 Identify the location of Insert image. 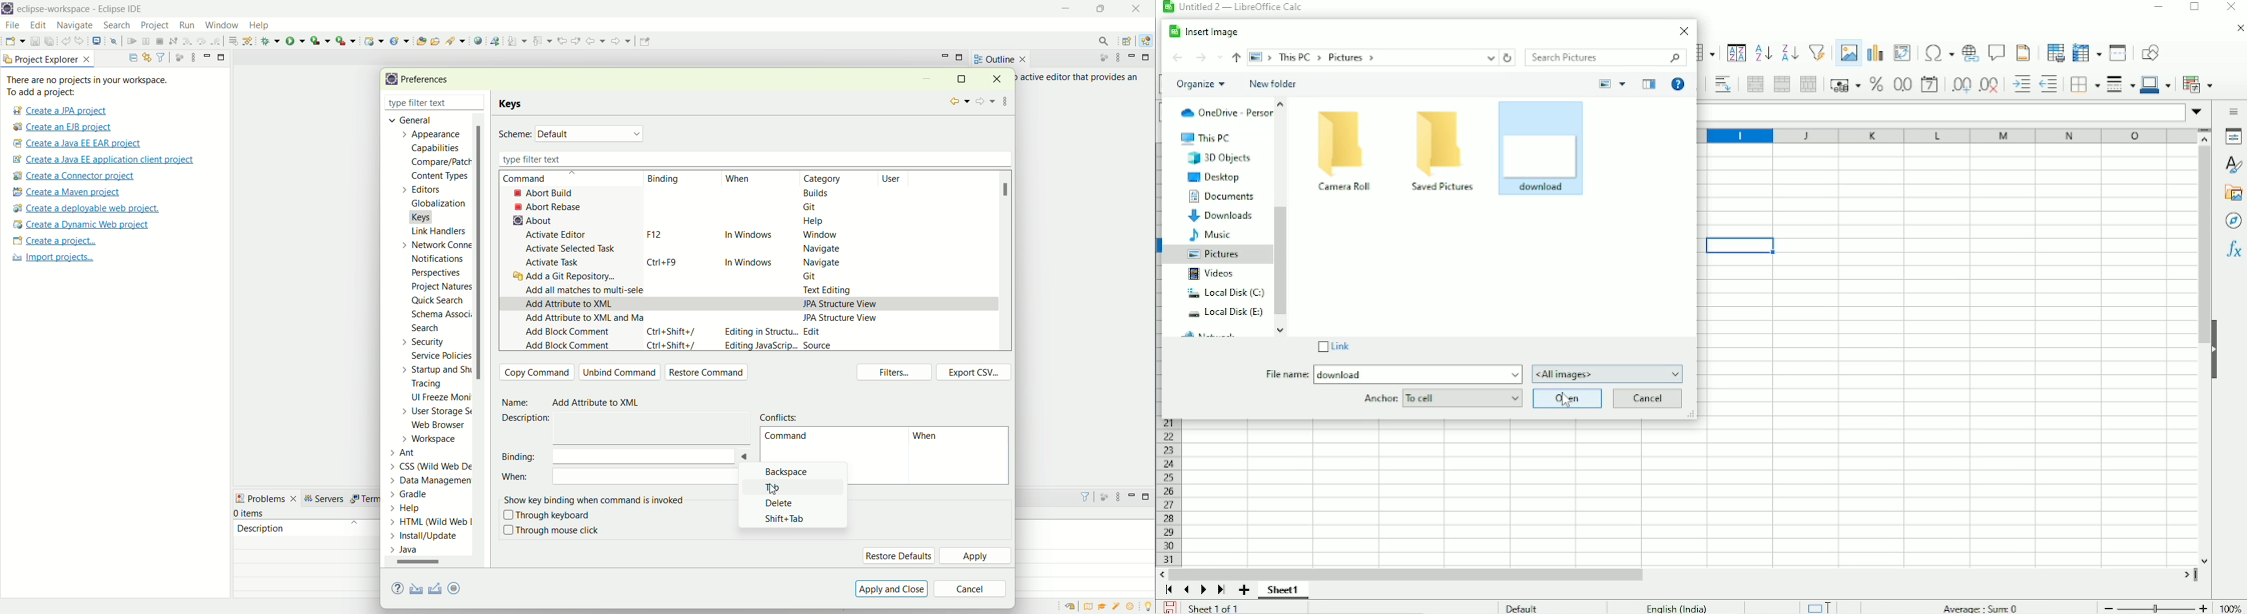
(1846, 56).